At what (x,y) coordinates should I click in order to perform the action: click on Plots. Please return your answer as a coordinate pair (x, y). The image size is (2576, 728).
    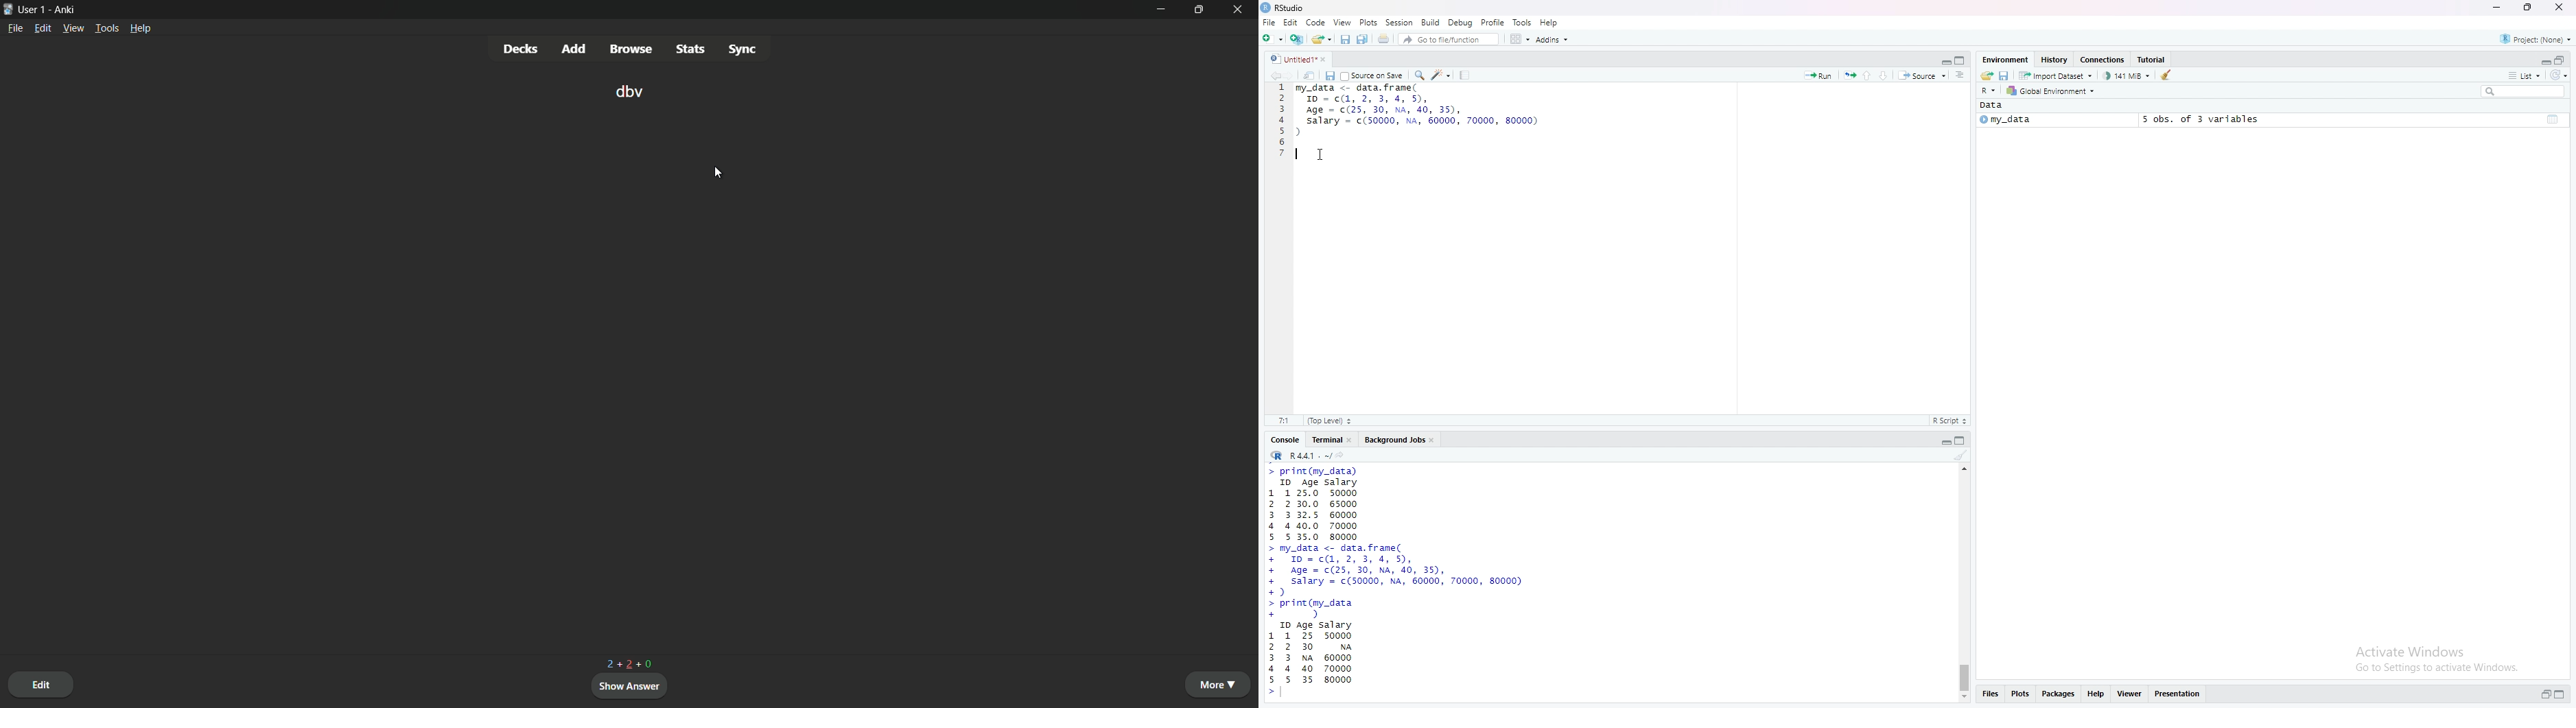
    Looking at the image, I should click on (1368, 22).